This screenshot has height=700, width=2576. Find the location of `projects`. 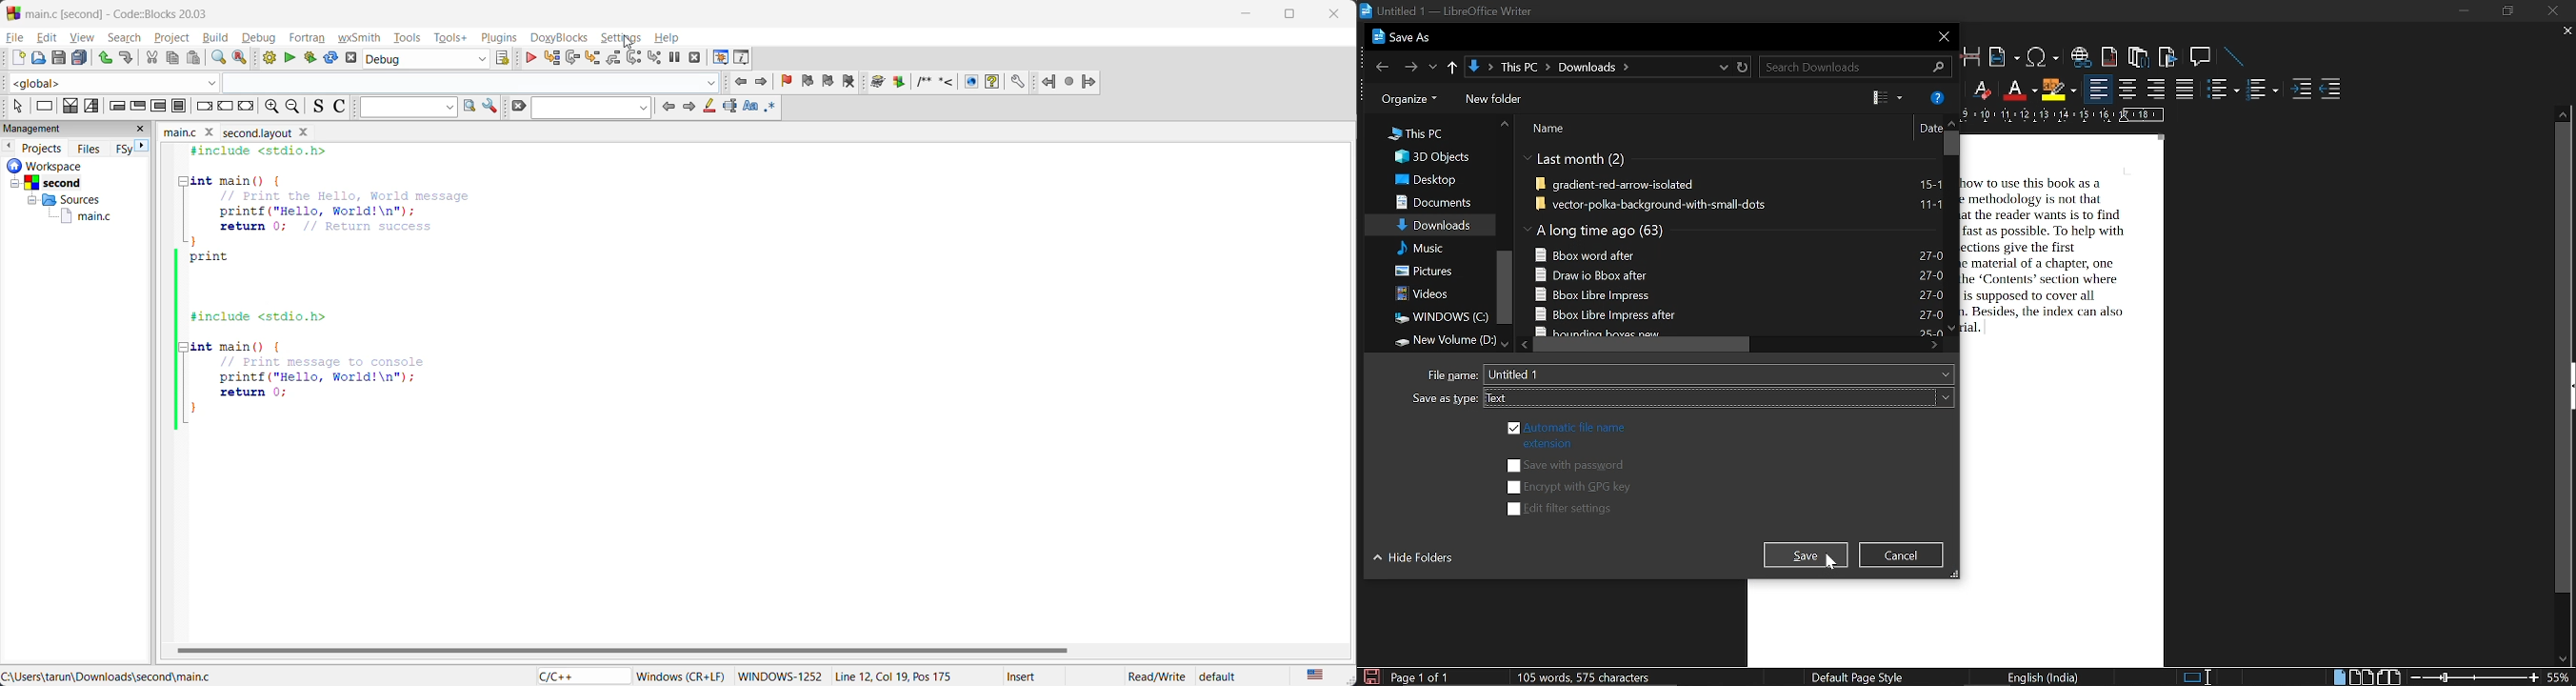

projects is located at coordinates (41, 149).